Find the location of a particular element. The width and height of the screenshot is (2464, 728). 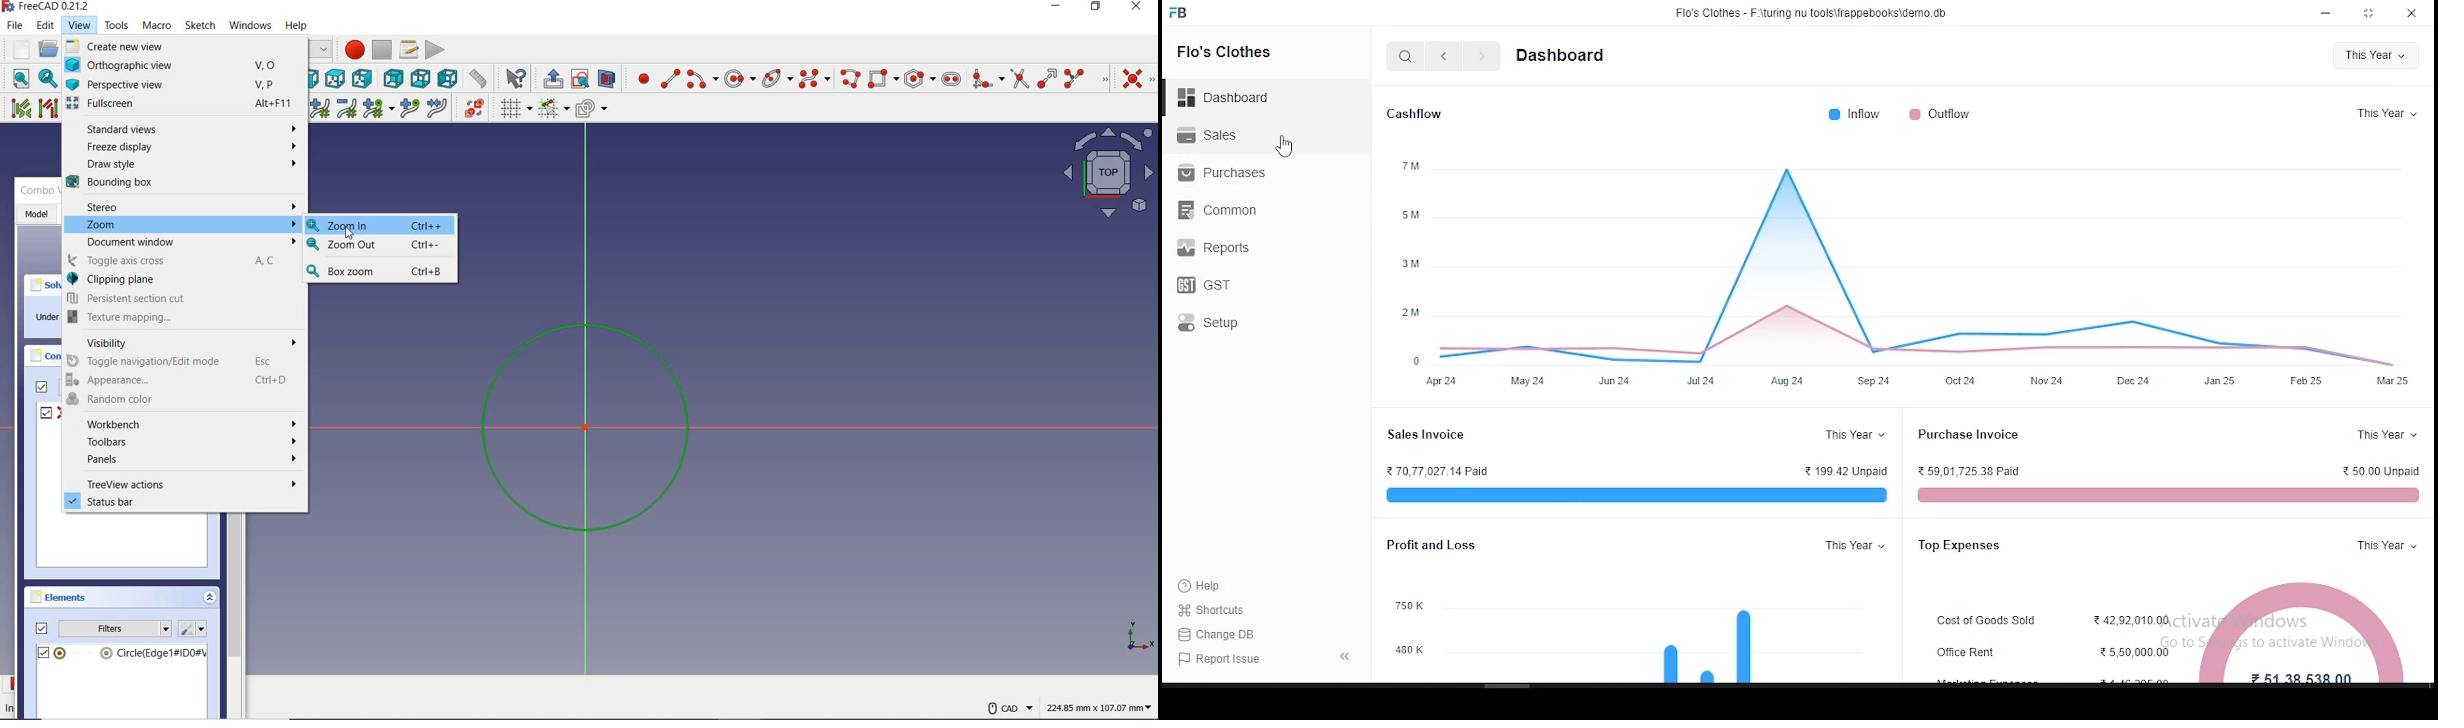

jul 24 is located at coordinates (1698, 381).